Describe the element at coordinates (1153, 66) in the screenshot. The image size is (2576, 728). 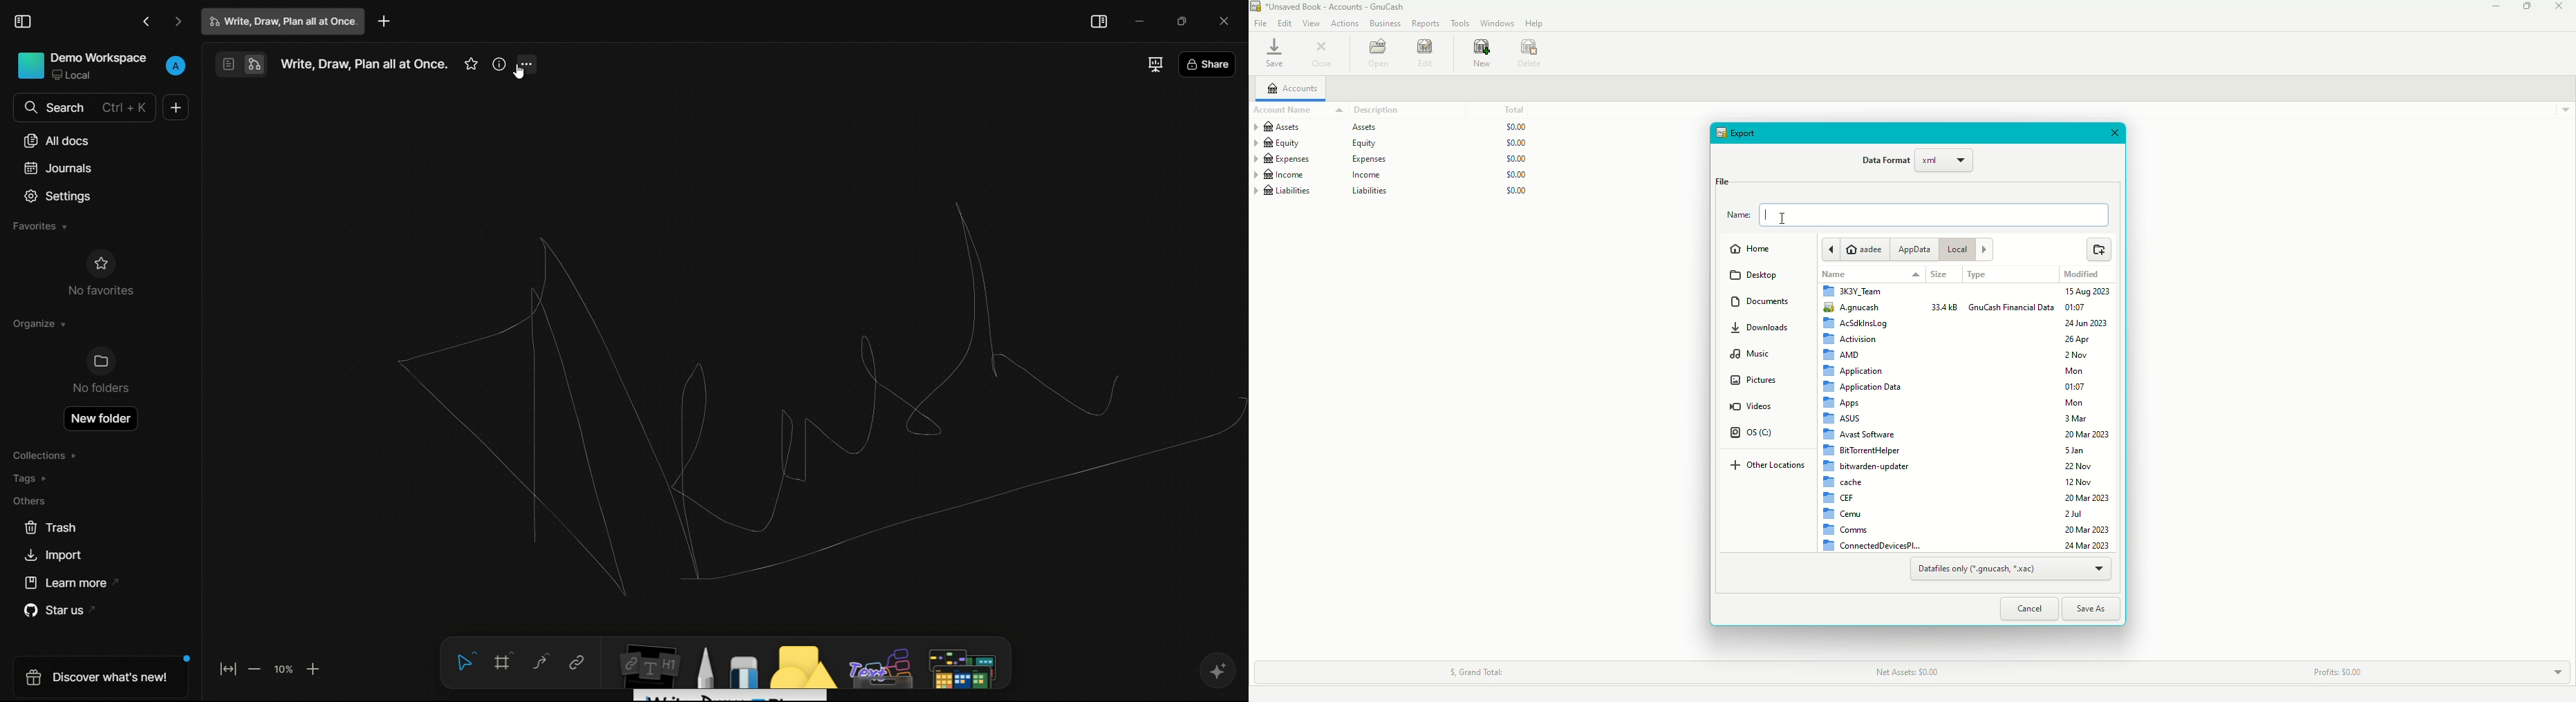
I see `full screen` at that location.